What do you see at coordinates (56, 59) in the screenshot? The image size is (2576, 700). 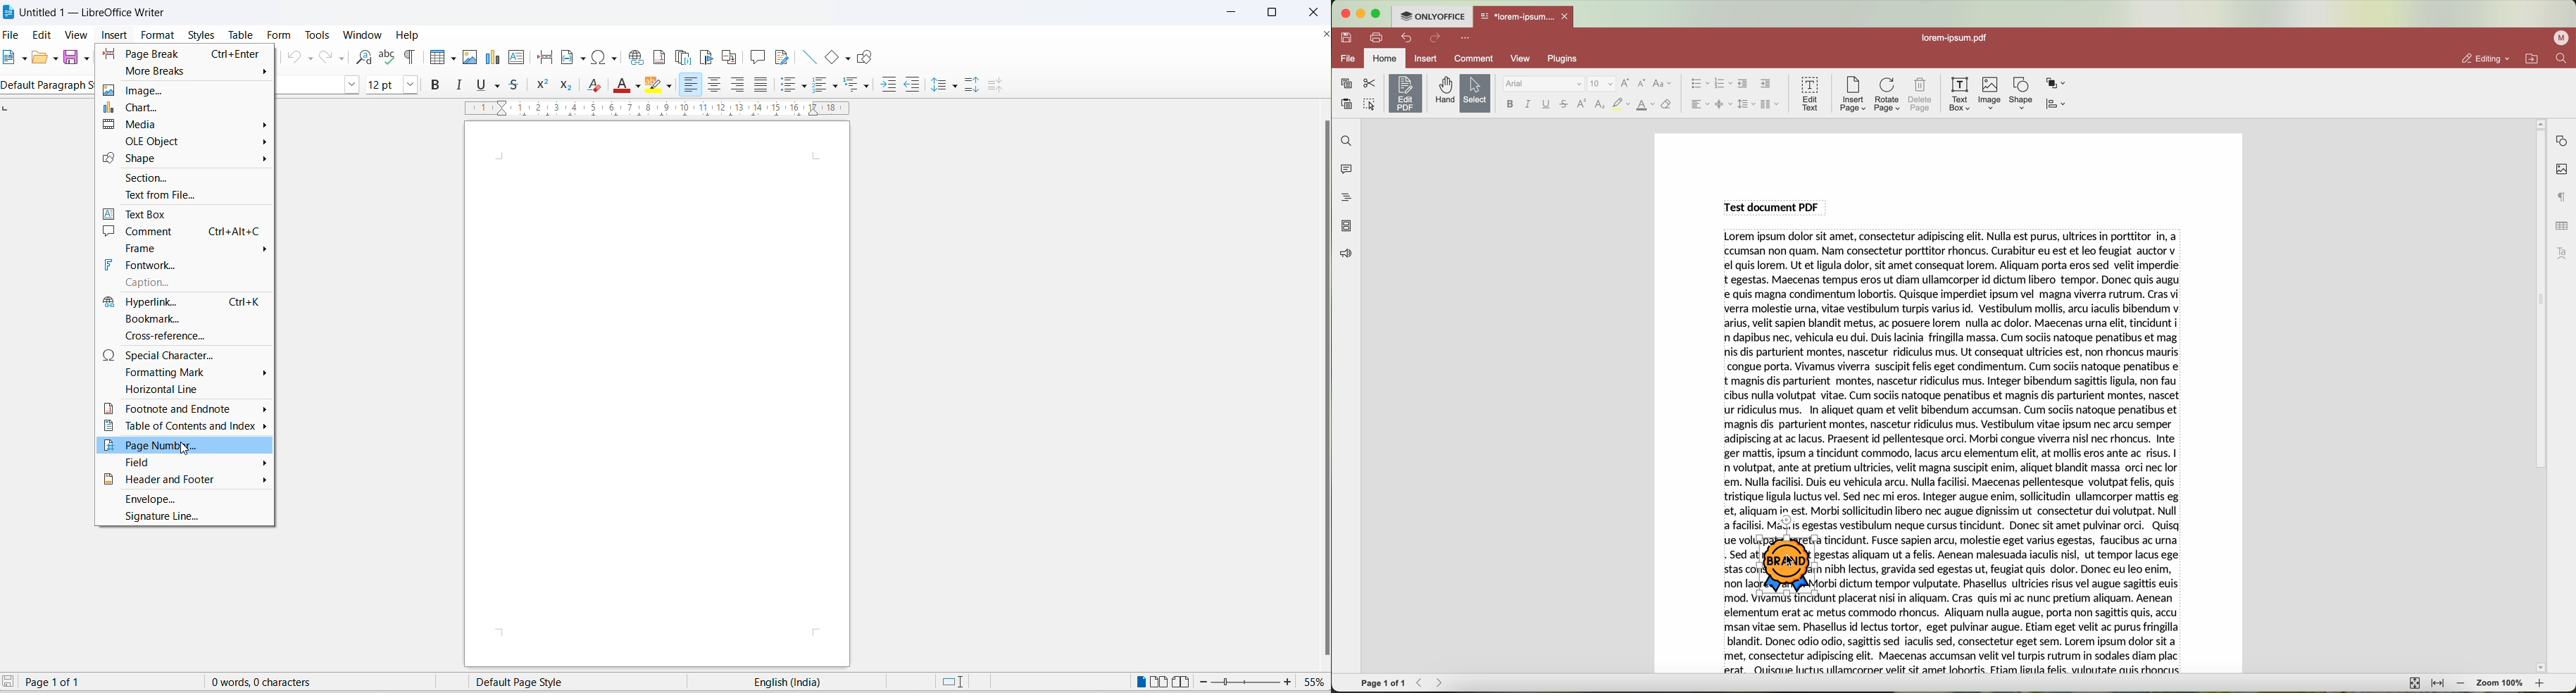 I see `open options` at bounding box center [56, 59].